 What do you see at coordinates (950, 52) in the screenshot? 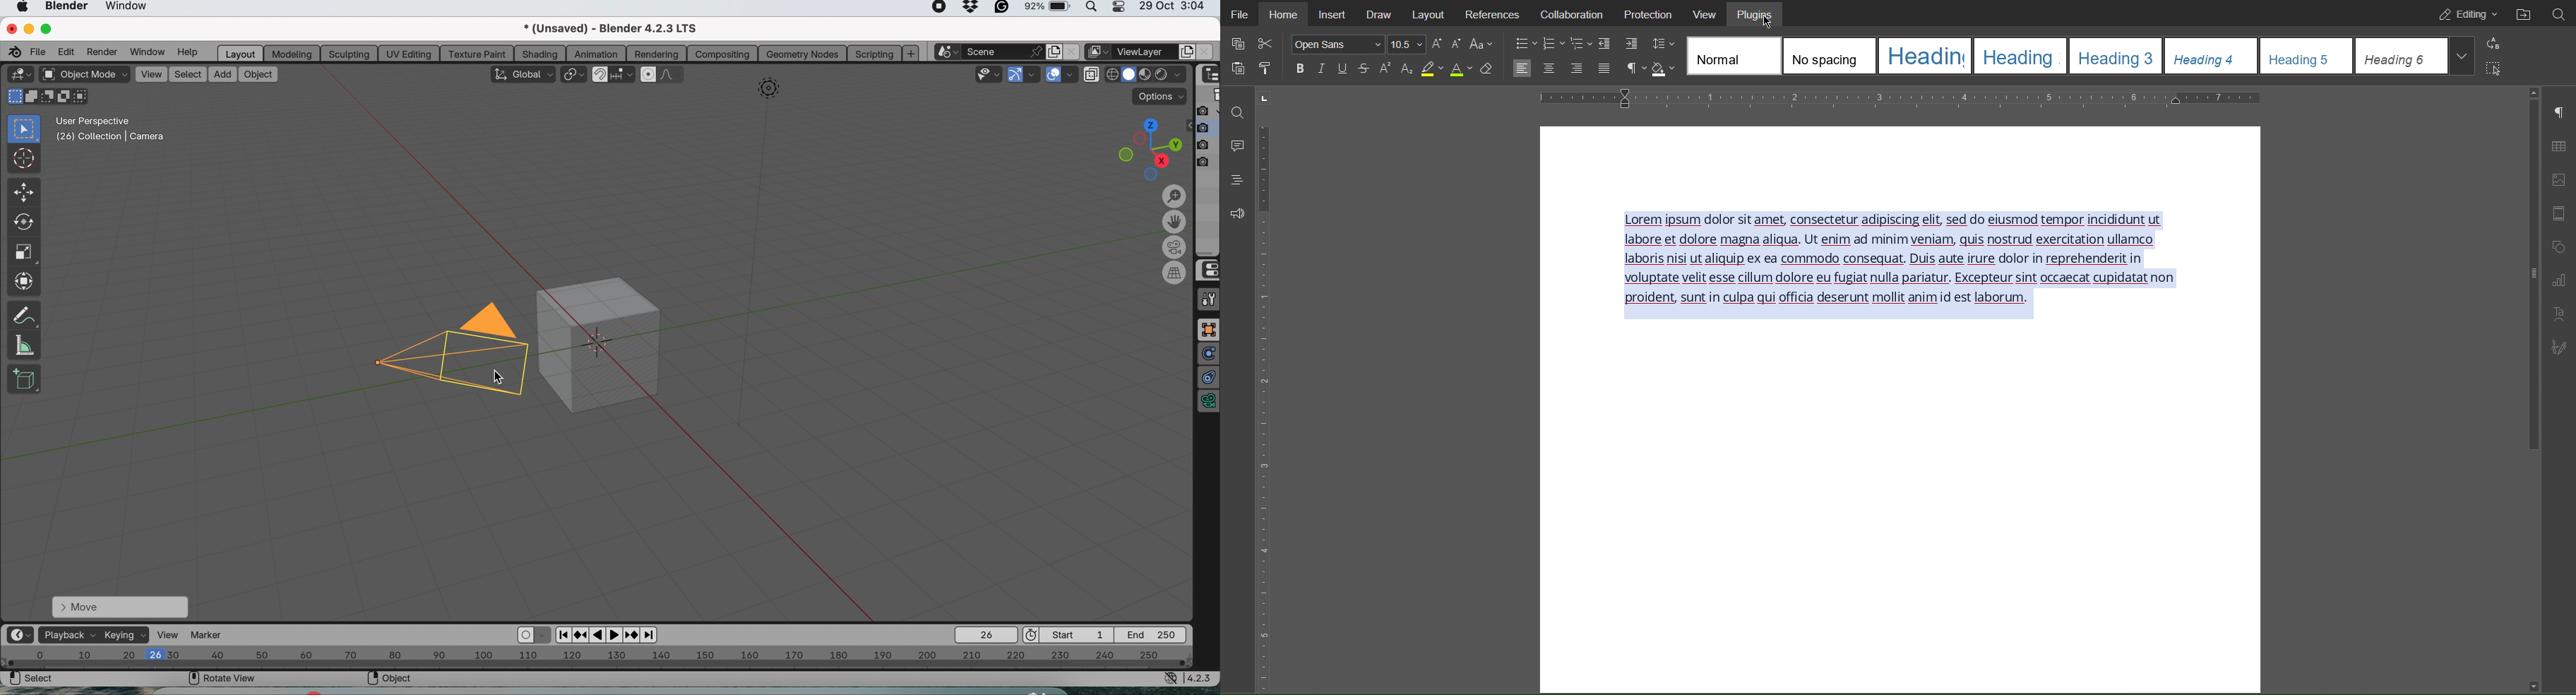
I see `browse scene` at bounding box center [950, 52].